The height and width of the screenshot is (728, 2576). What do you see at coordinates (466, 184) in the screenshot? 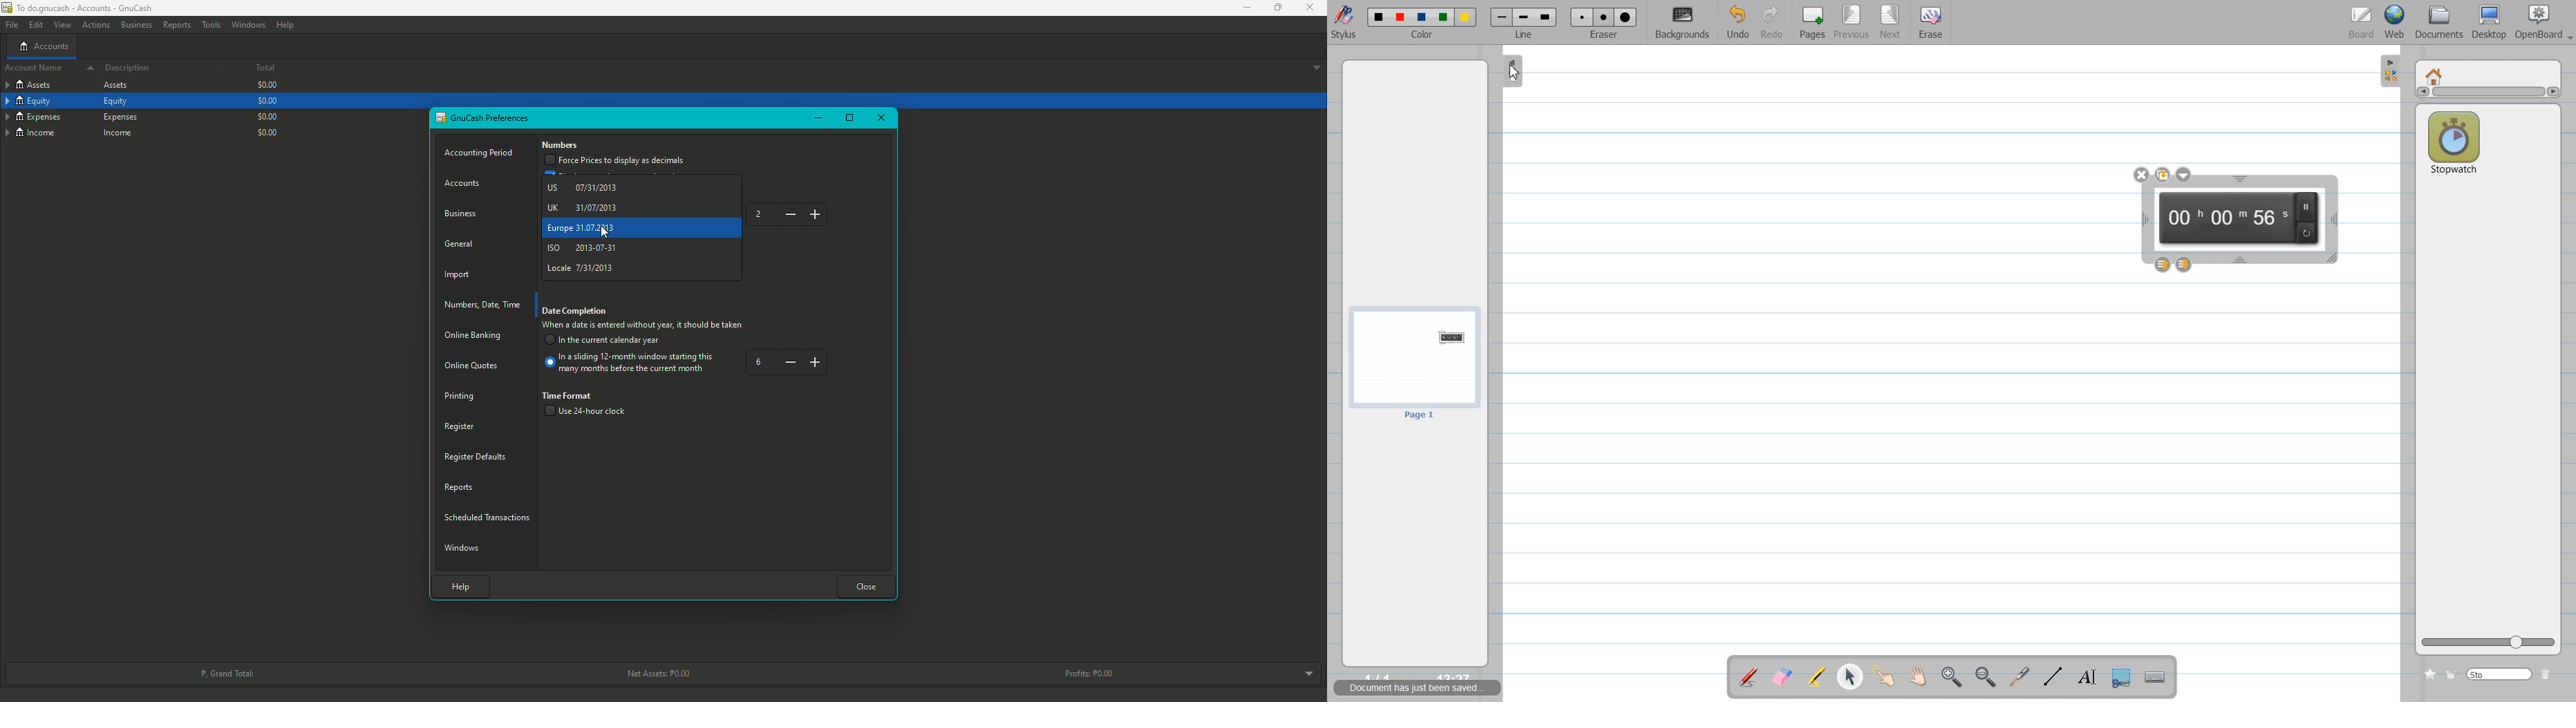
I see `Accounts` at bounding box center [466, 184].